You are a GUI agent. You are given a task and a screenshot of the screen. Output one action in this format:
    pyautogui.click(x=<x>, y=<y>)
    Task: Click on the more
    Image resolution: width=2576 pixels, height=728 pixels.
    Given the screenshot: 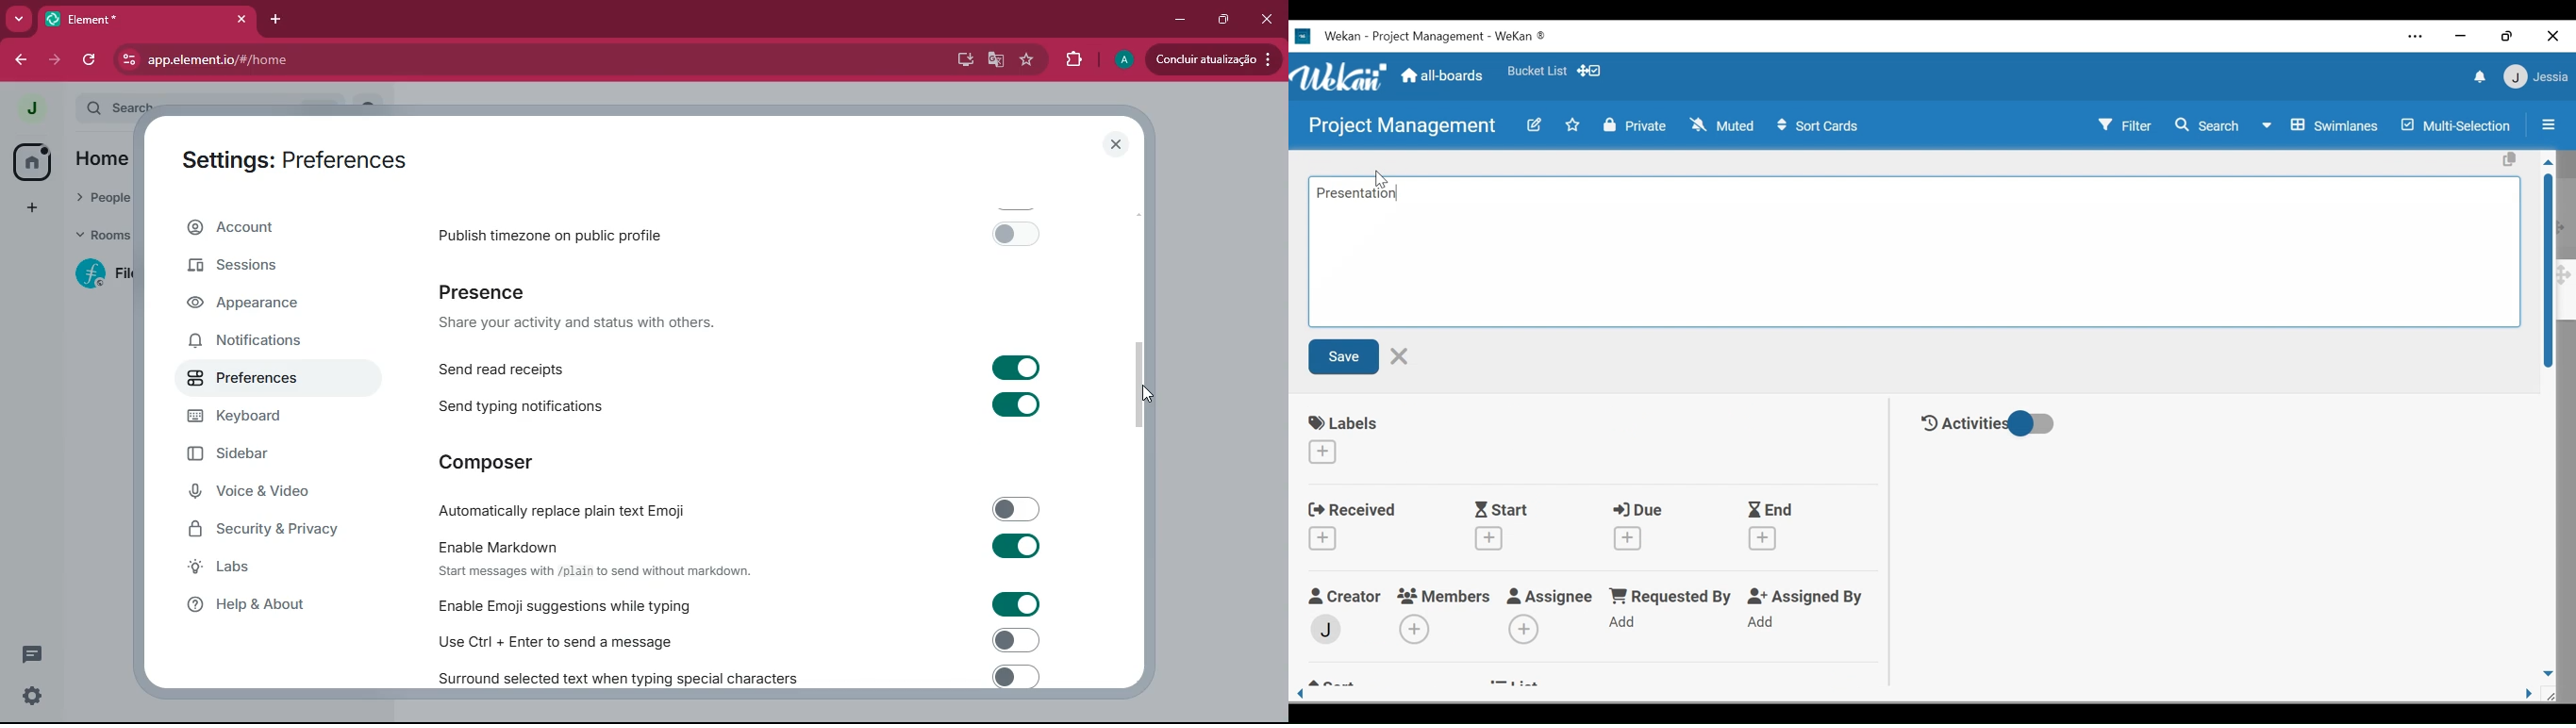 What is the action you would take?
    pyautogui.click(x=19, y=19)
    